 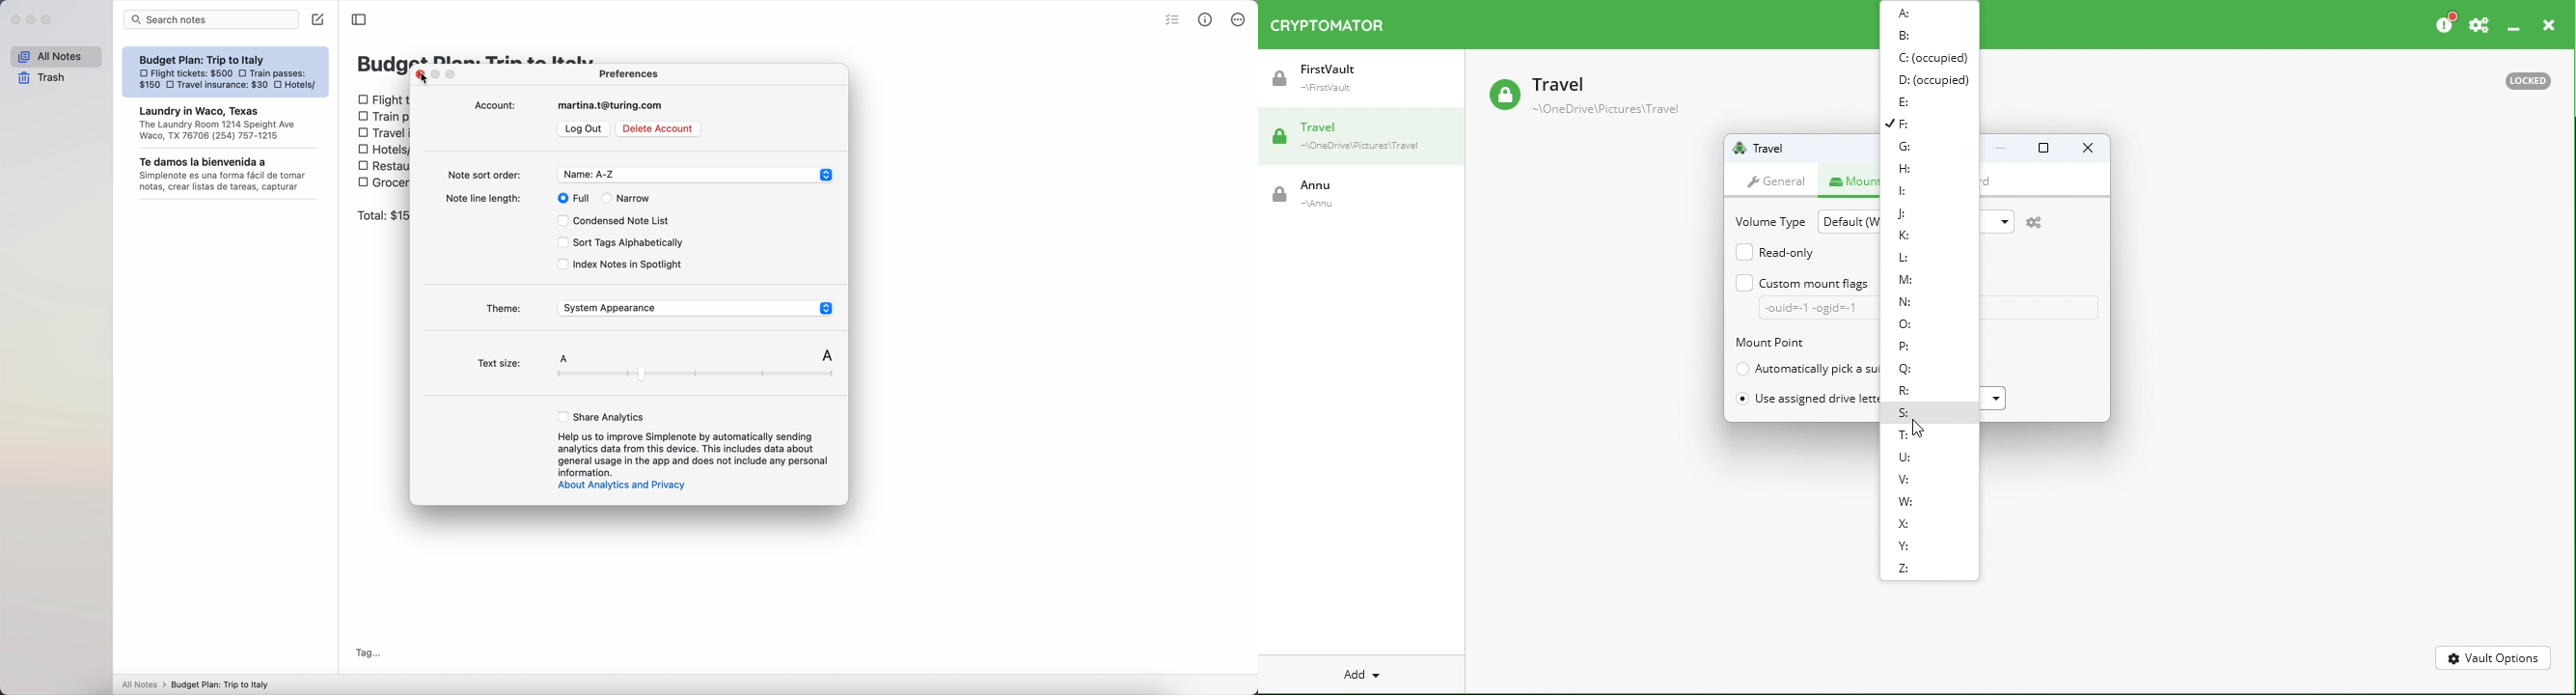 I want to click on minimize Simplenote, so click(x=32, y=20).